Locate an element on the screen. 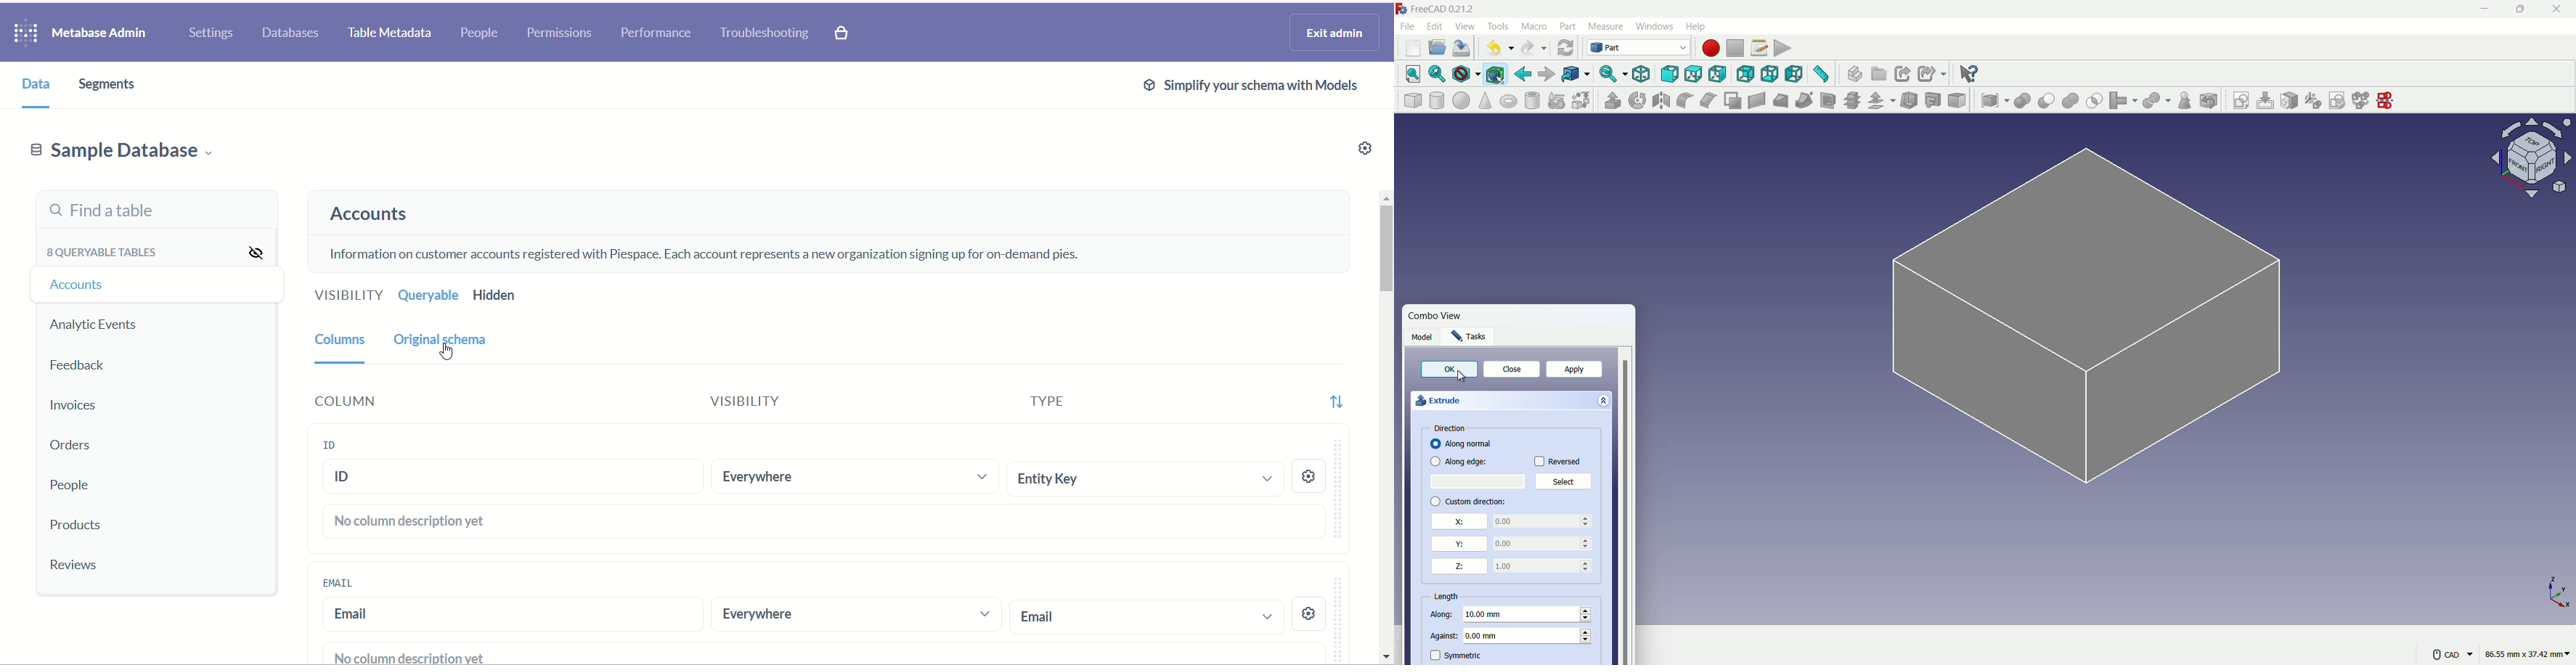 This screenshot has width=2576, height=672. queryable is located at coordinates (432, 296).